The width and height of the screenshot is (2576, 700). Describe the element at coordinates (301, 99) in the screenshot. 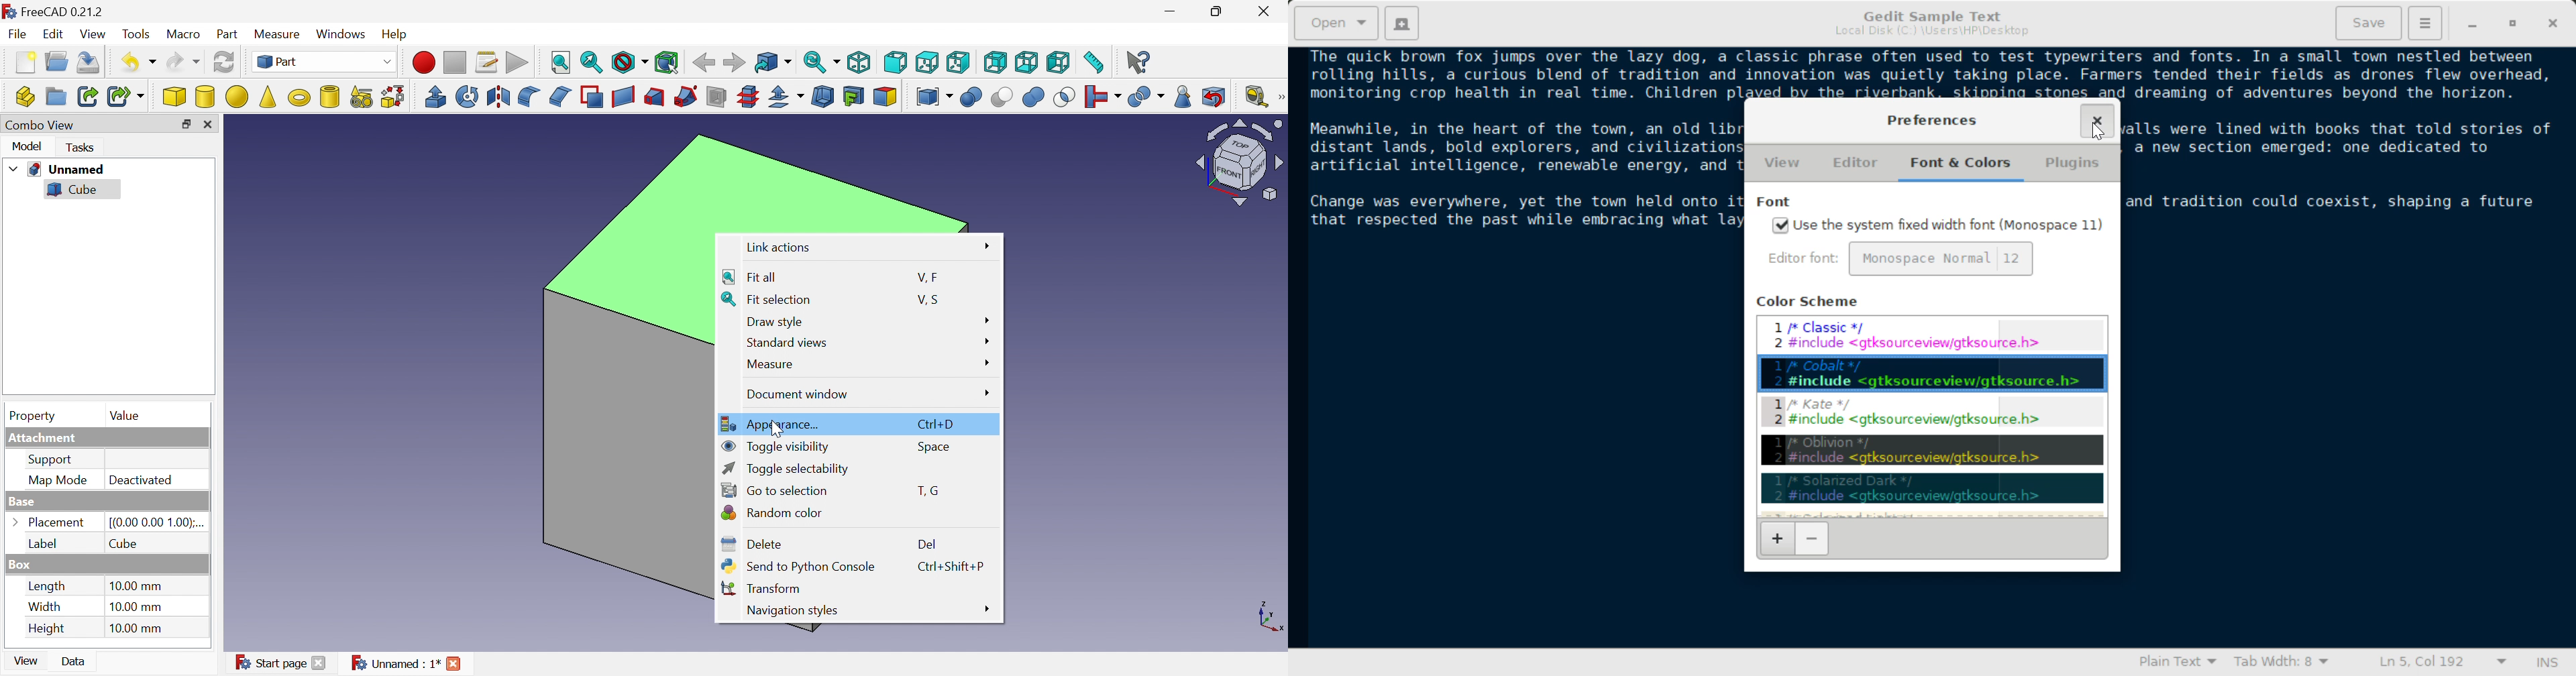

I see `Torus` at that location.